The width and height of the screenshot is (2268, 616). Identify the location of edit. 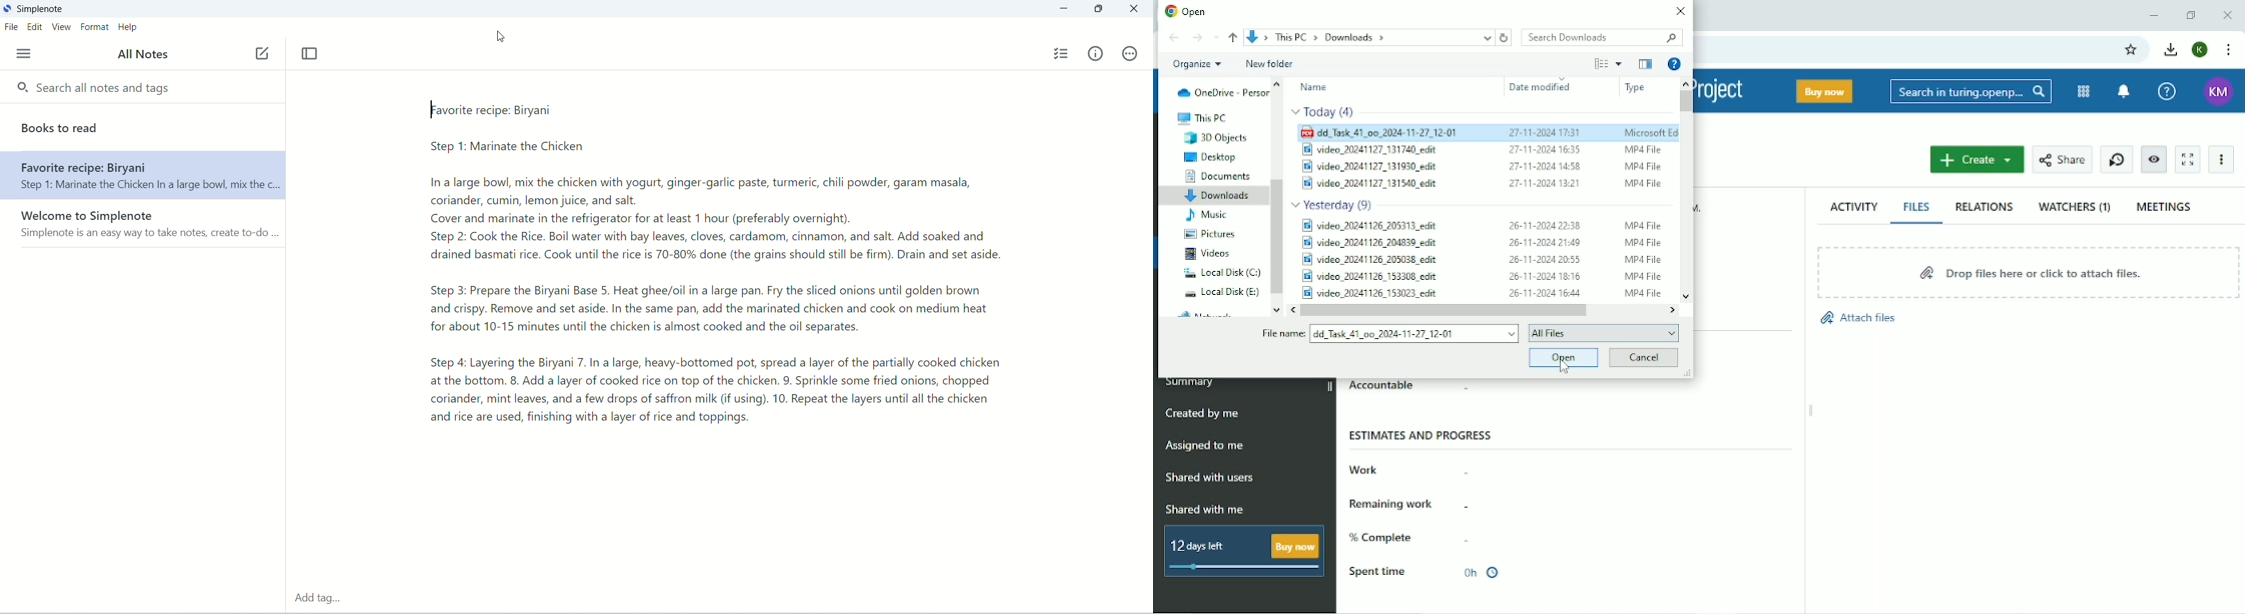
(35, 27).